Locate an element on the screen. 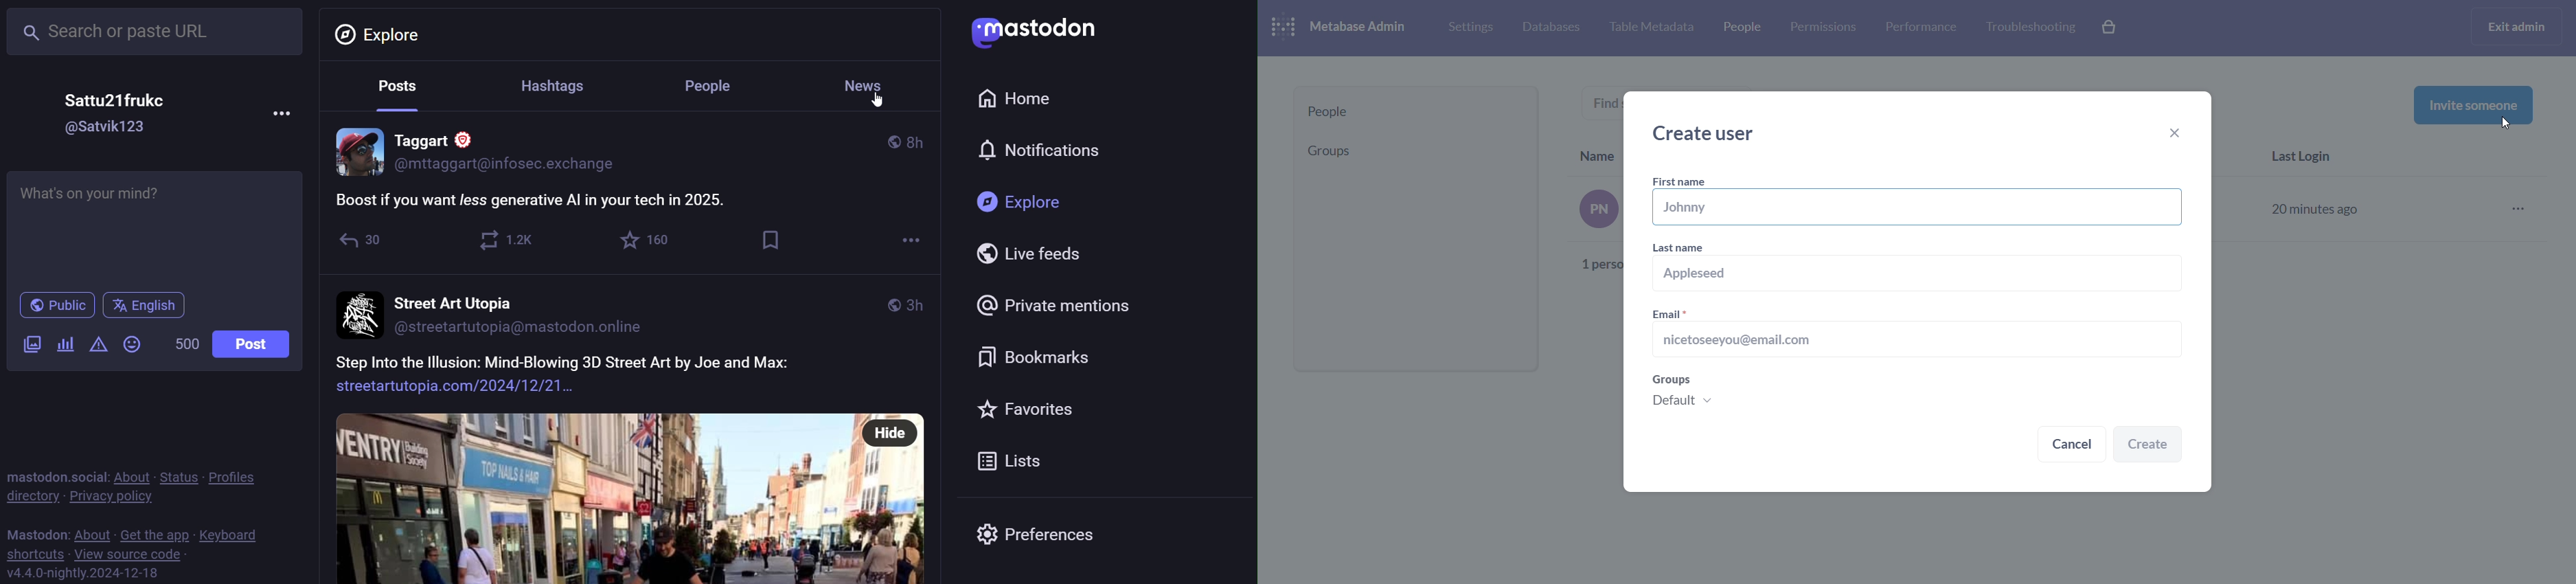 This screenshot has height=588, width=2576. people is located at coordinates (715, 85).